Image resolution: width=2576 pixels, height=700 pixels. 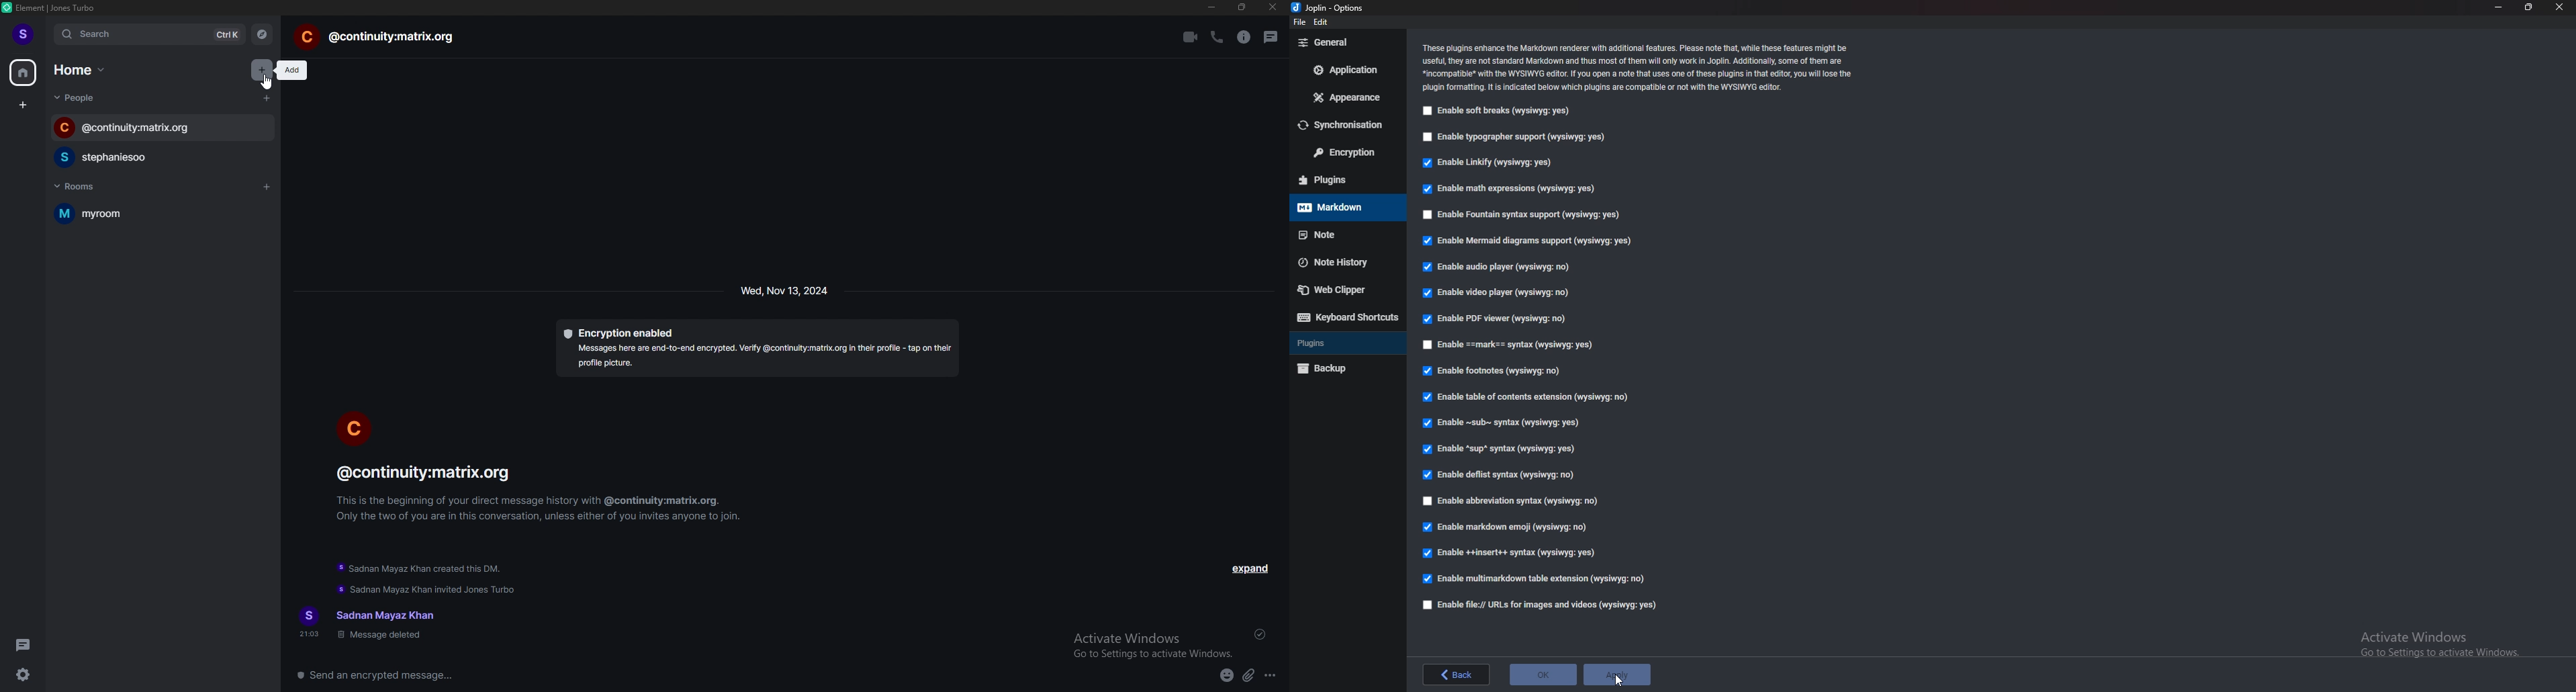 I want to click on Plugins, so click(x=1342, y=344).